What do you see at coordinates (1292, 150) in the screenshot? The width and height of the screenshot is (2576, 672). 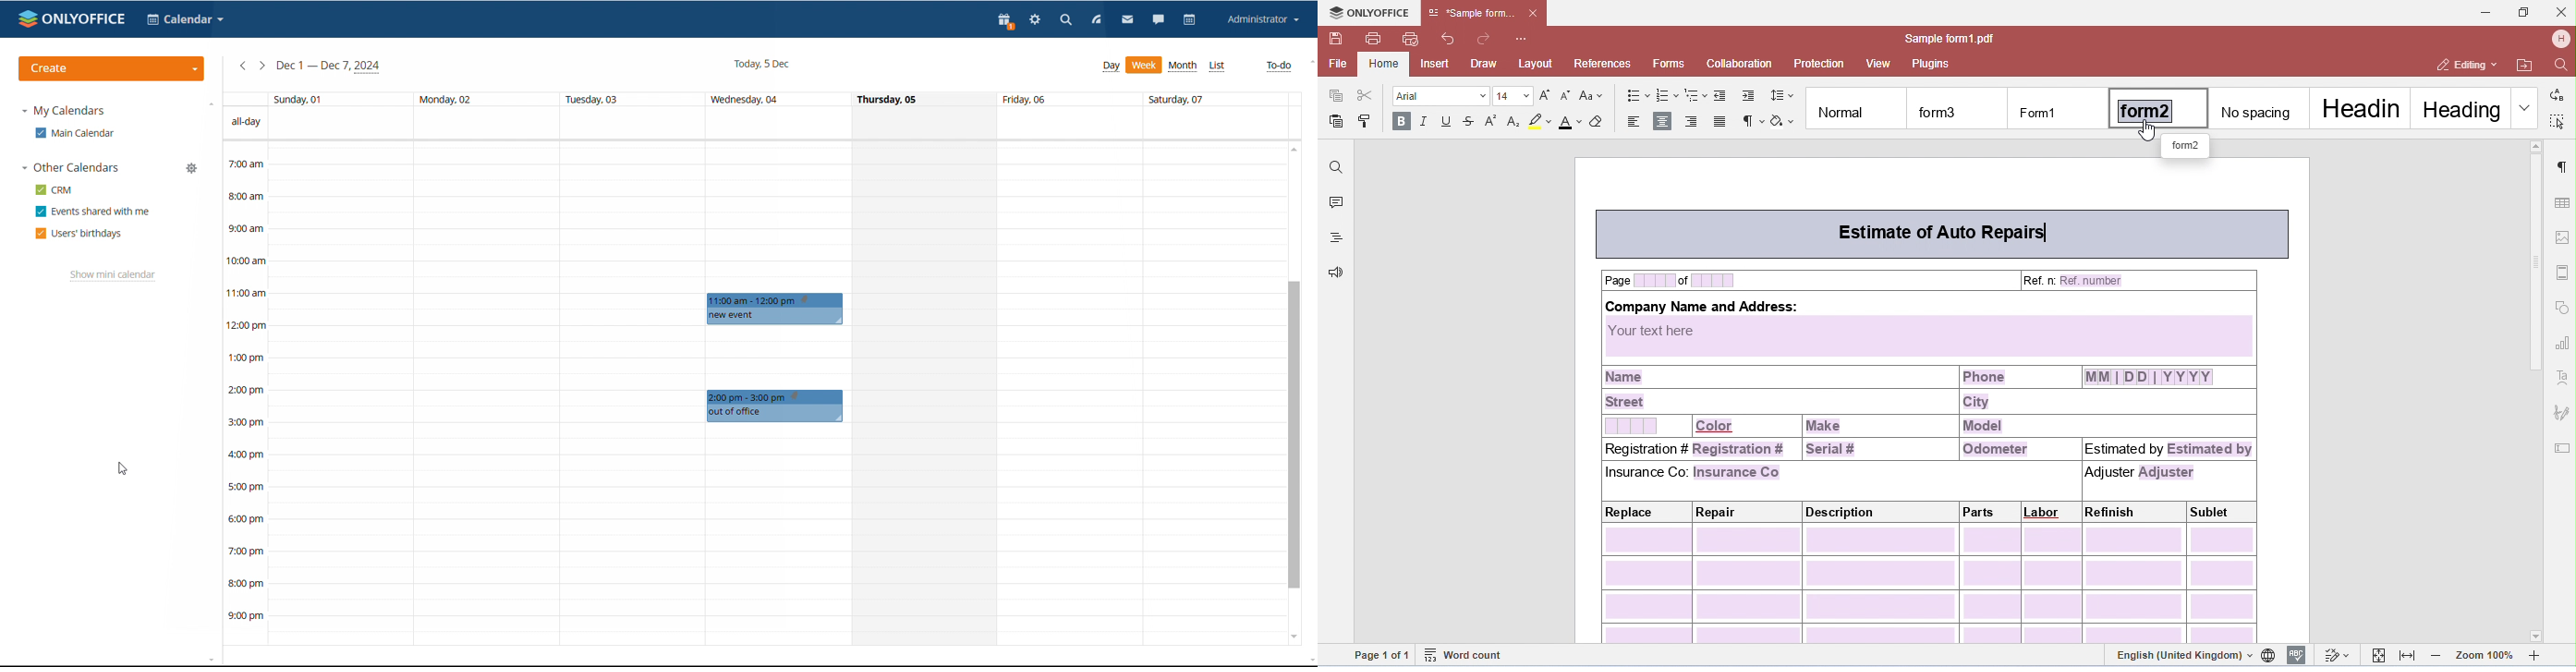 I see `scroll up` at bounding box center [1292, 150].